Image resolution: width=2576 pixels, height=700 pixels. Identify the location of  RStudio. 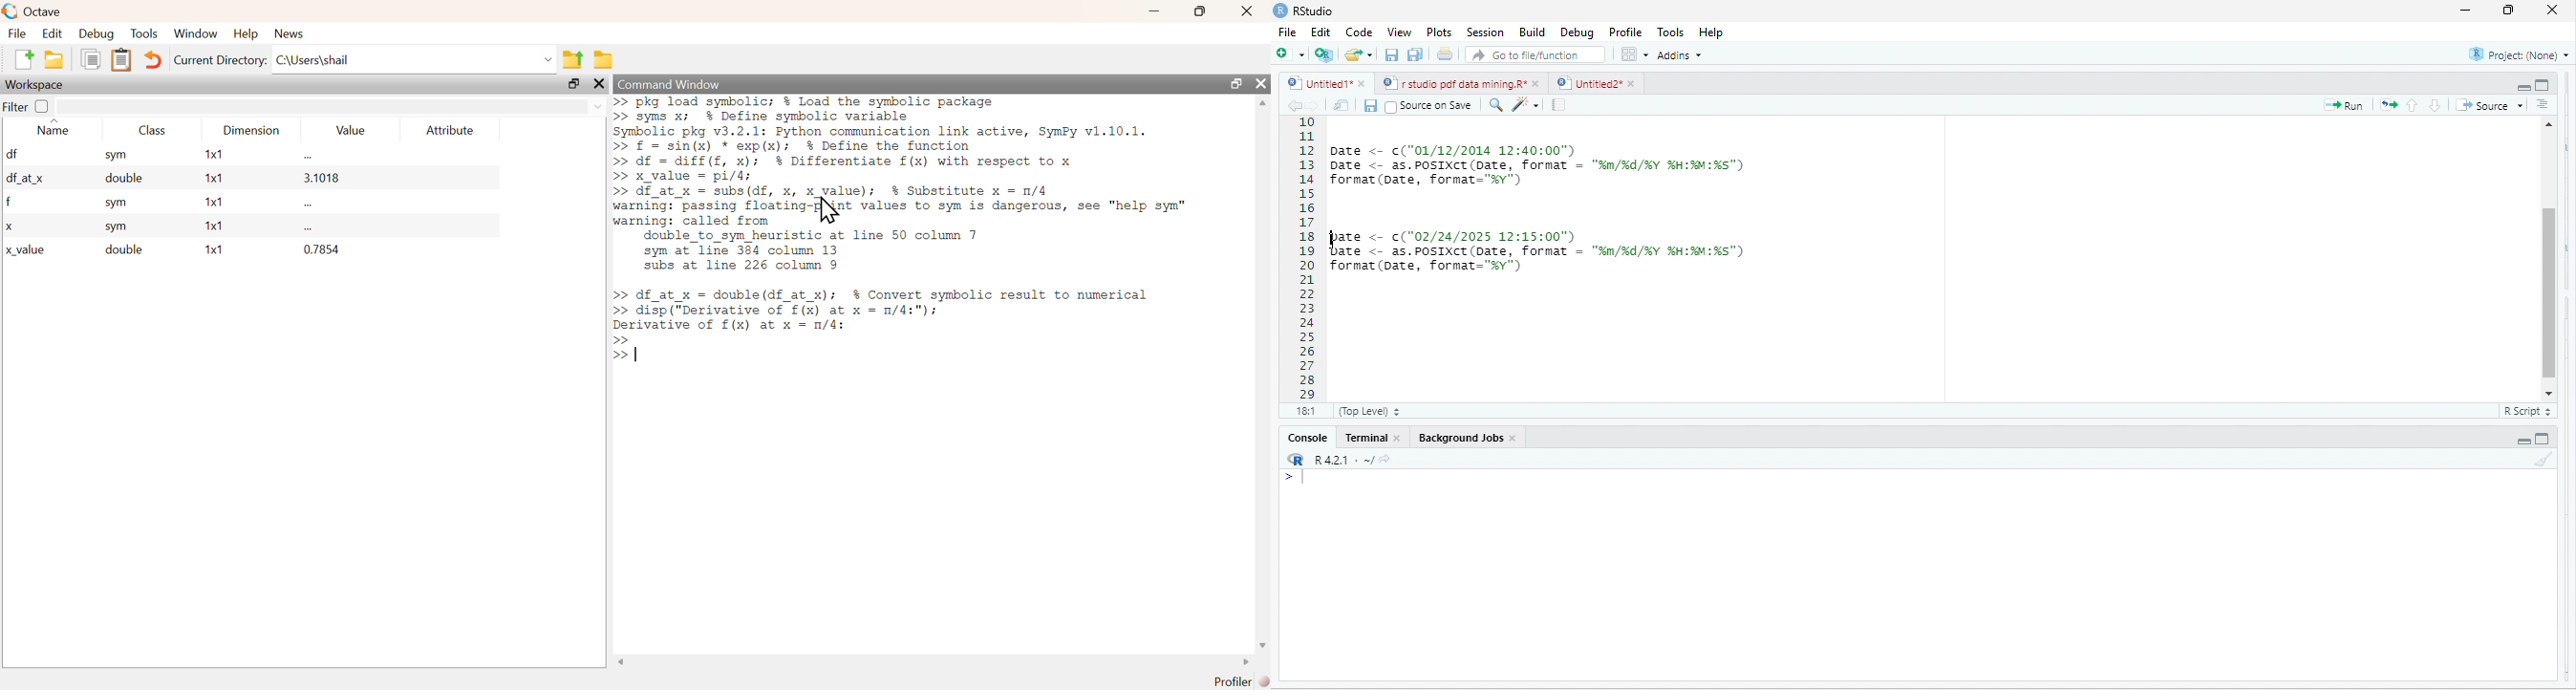
(1312, 11).